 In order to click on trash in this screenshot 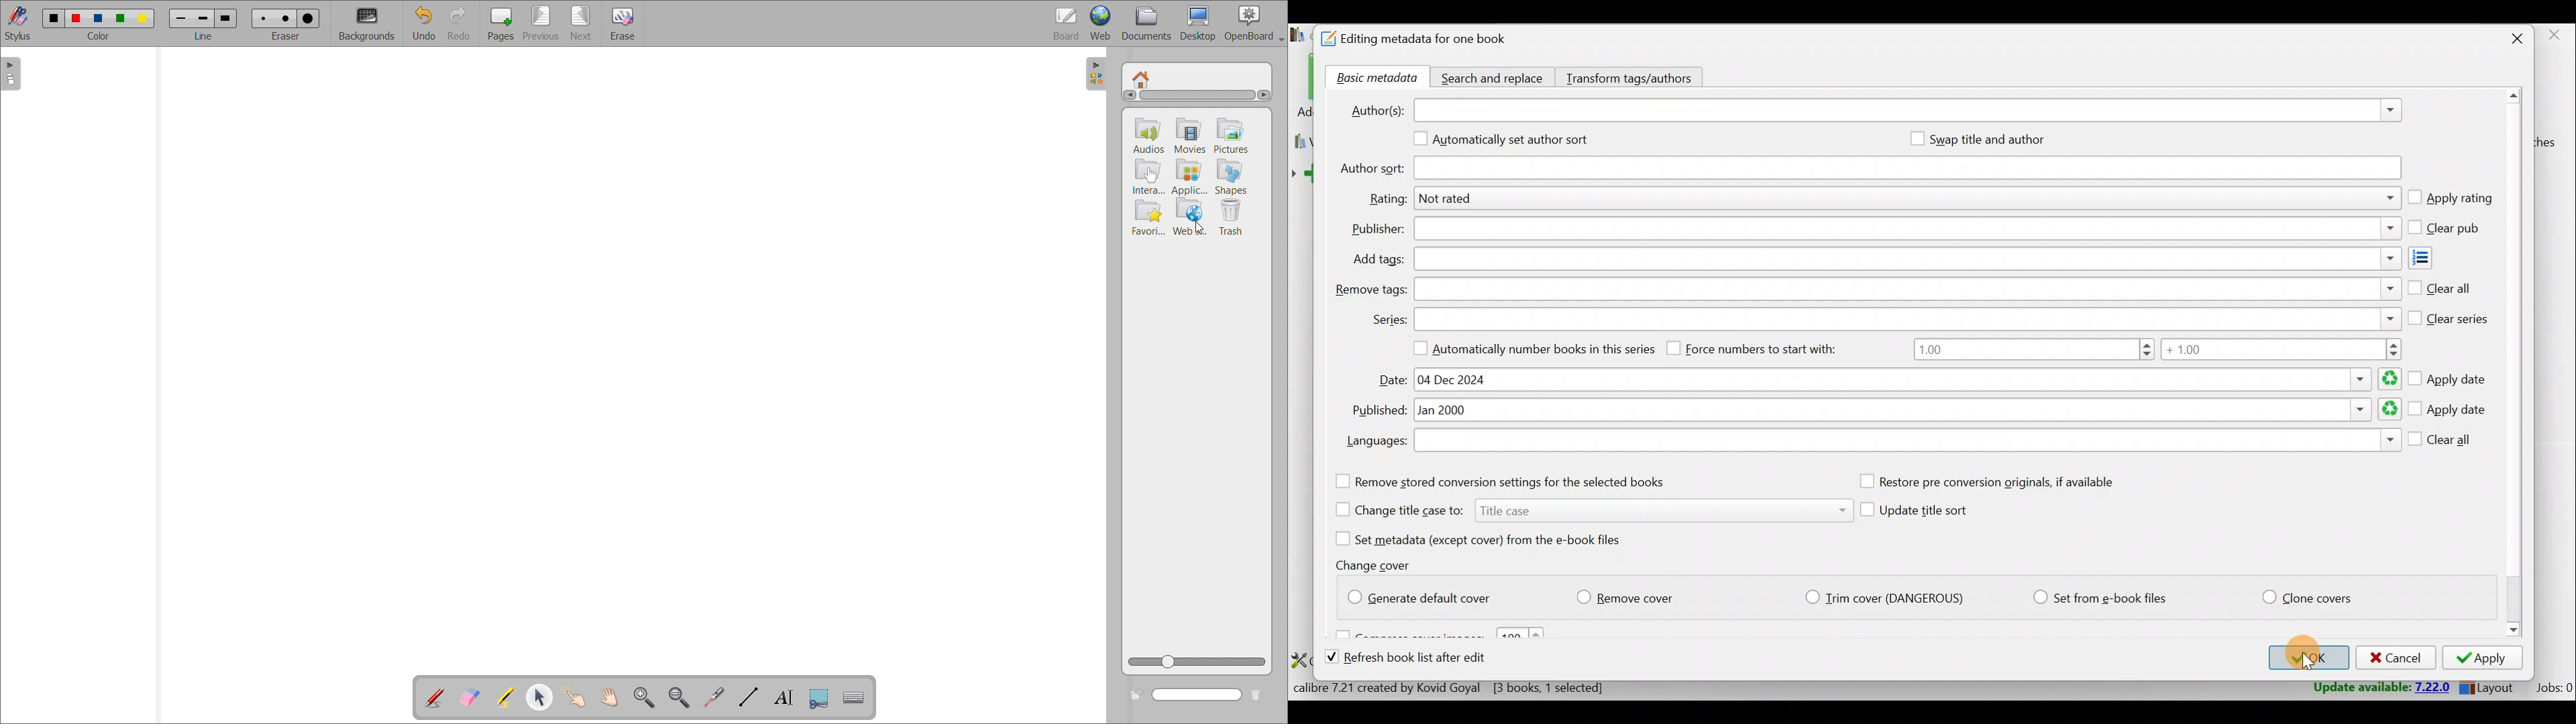, I will do `click(1234, 219)`.